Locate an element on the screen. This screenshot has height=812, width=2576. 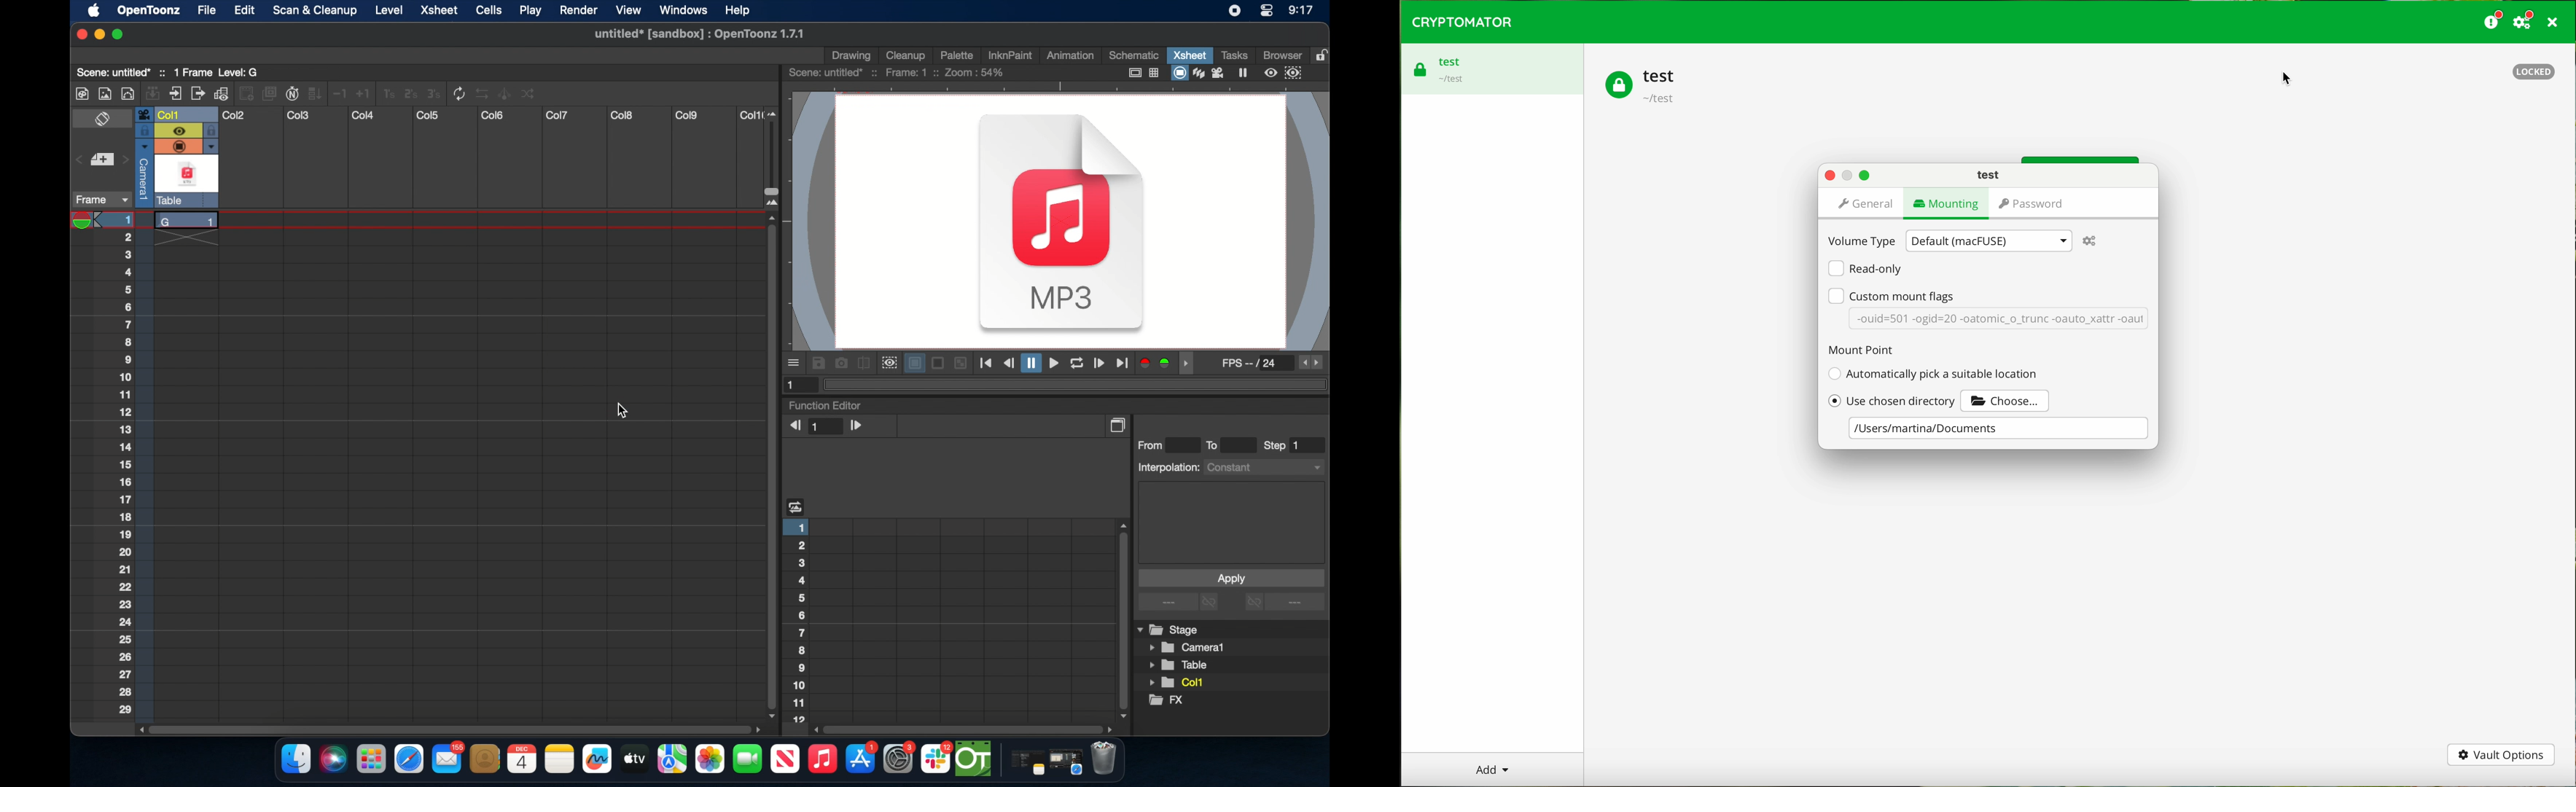
opentoonz is located at coordinates (975, 759).